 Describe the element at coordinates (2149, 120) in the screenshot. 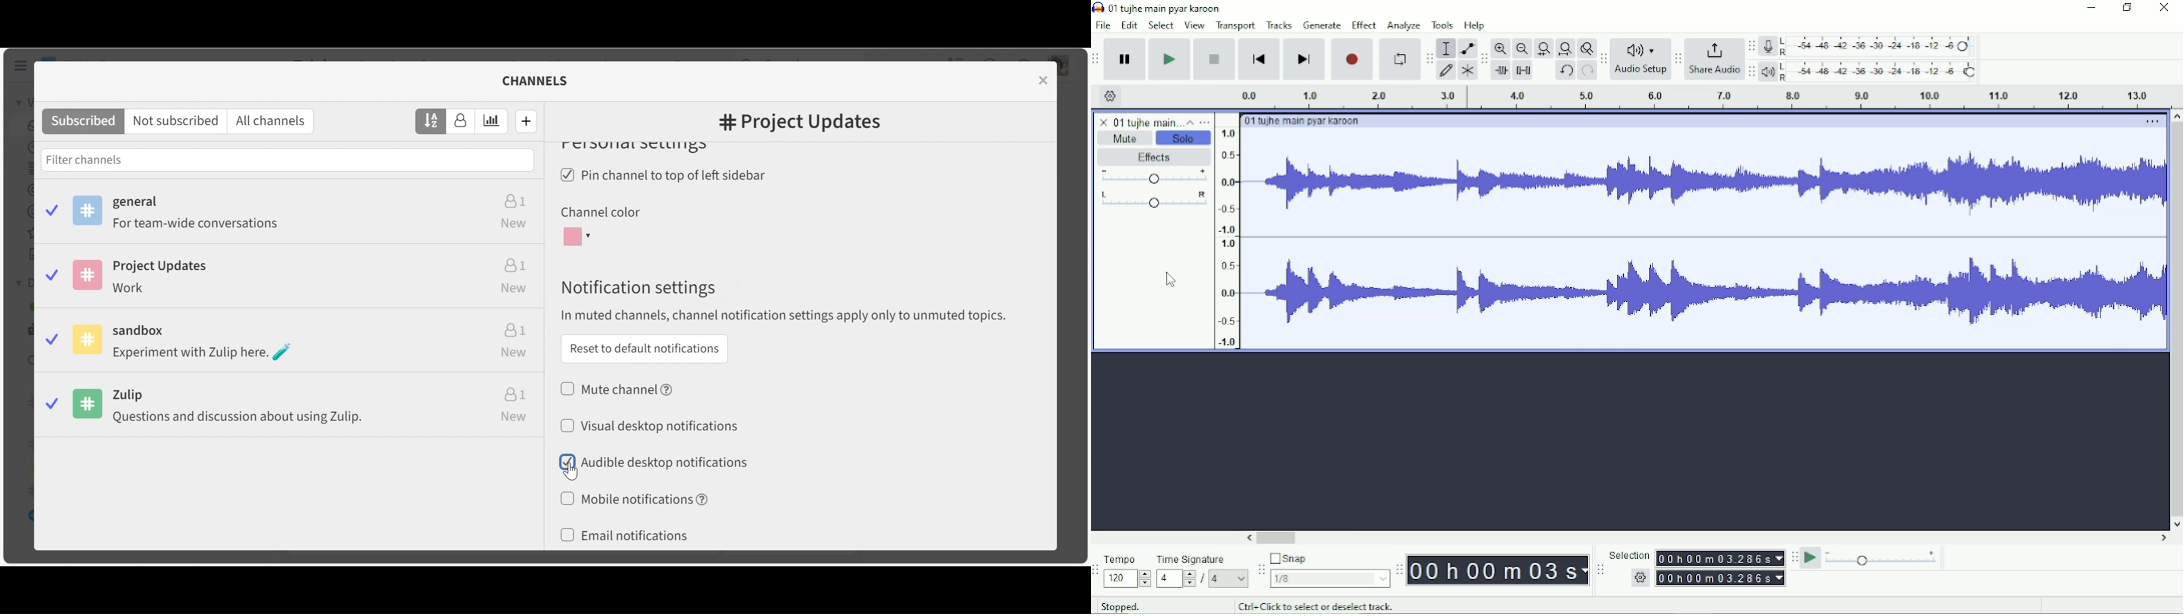

I see `More options` at that location.